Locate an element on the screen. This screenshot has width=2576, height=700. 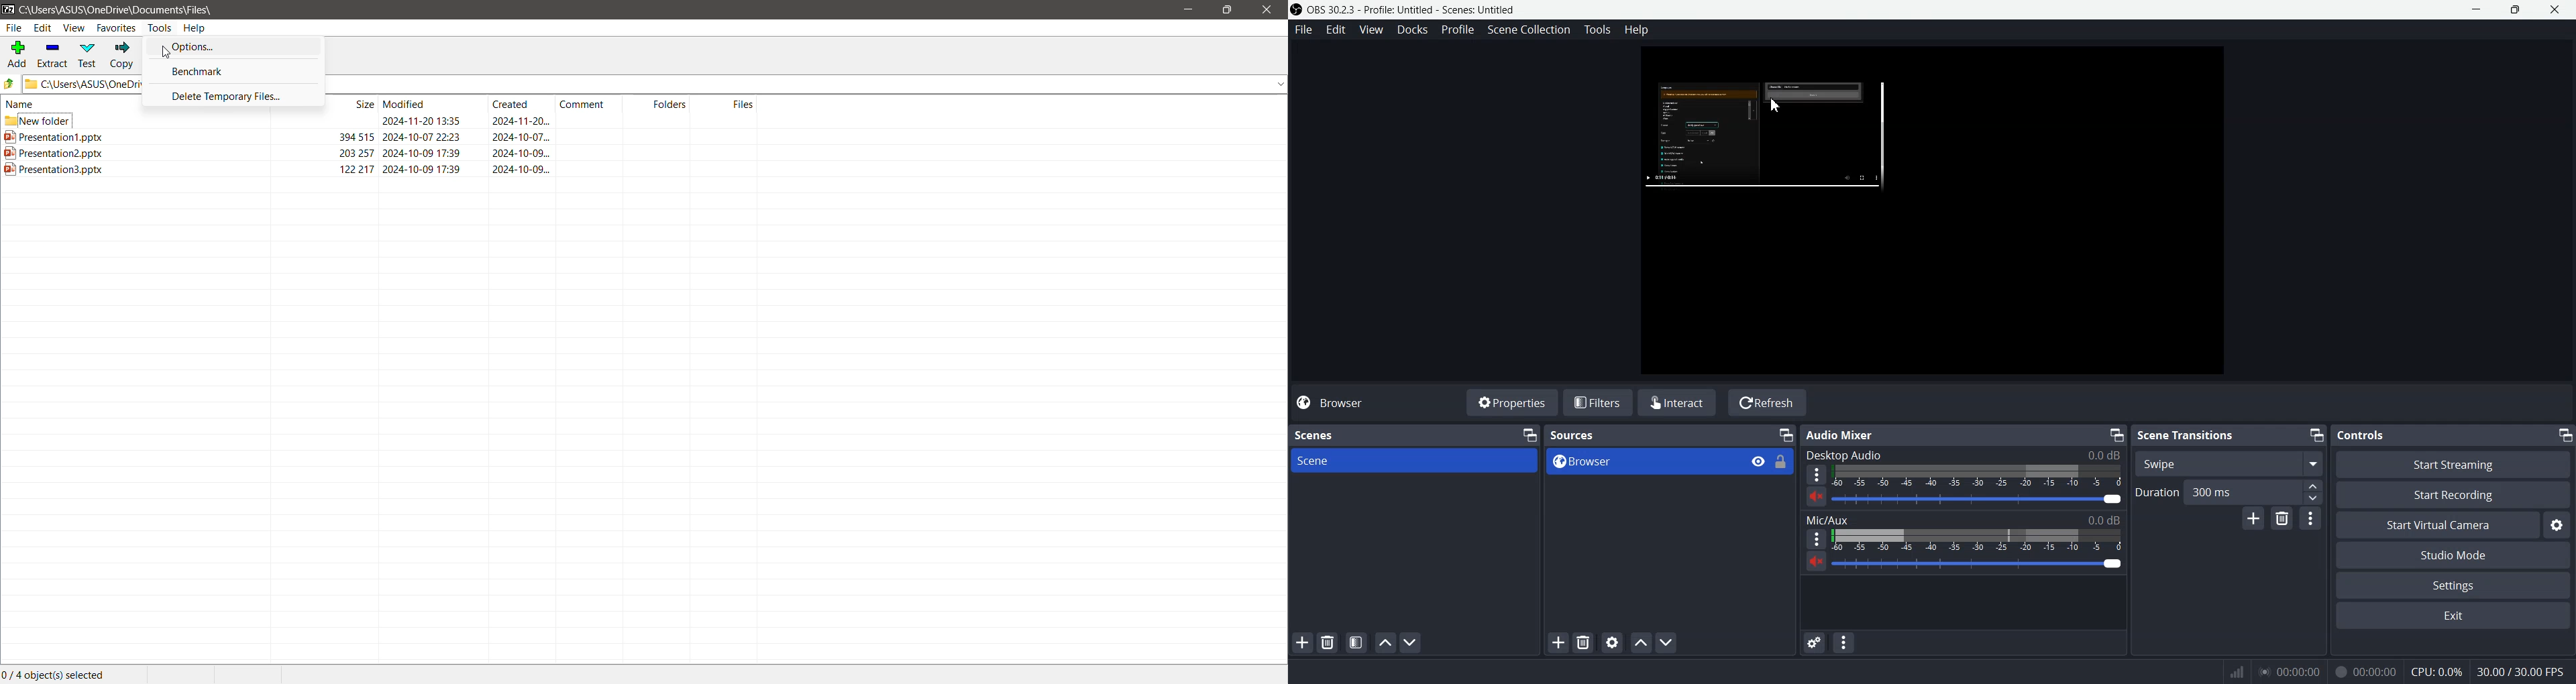
Current Folder Path is located at coordinates (83, 84).